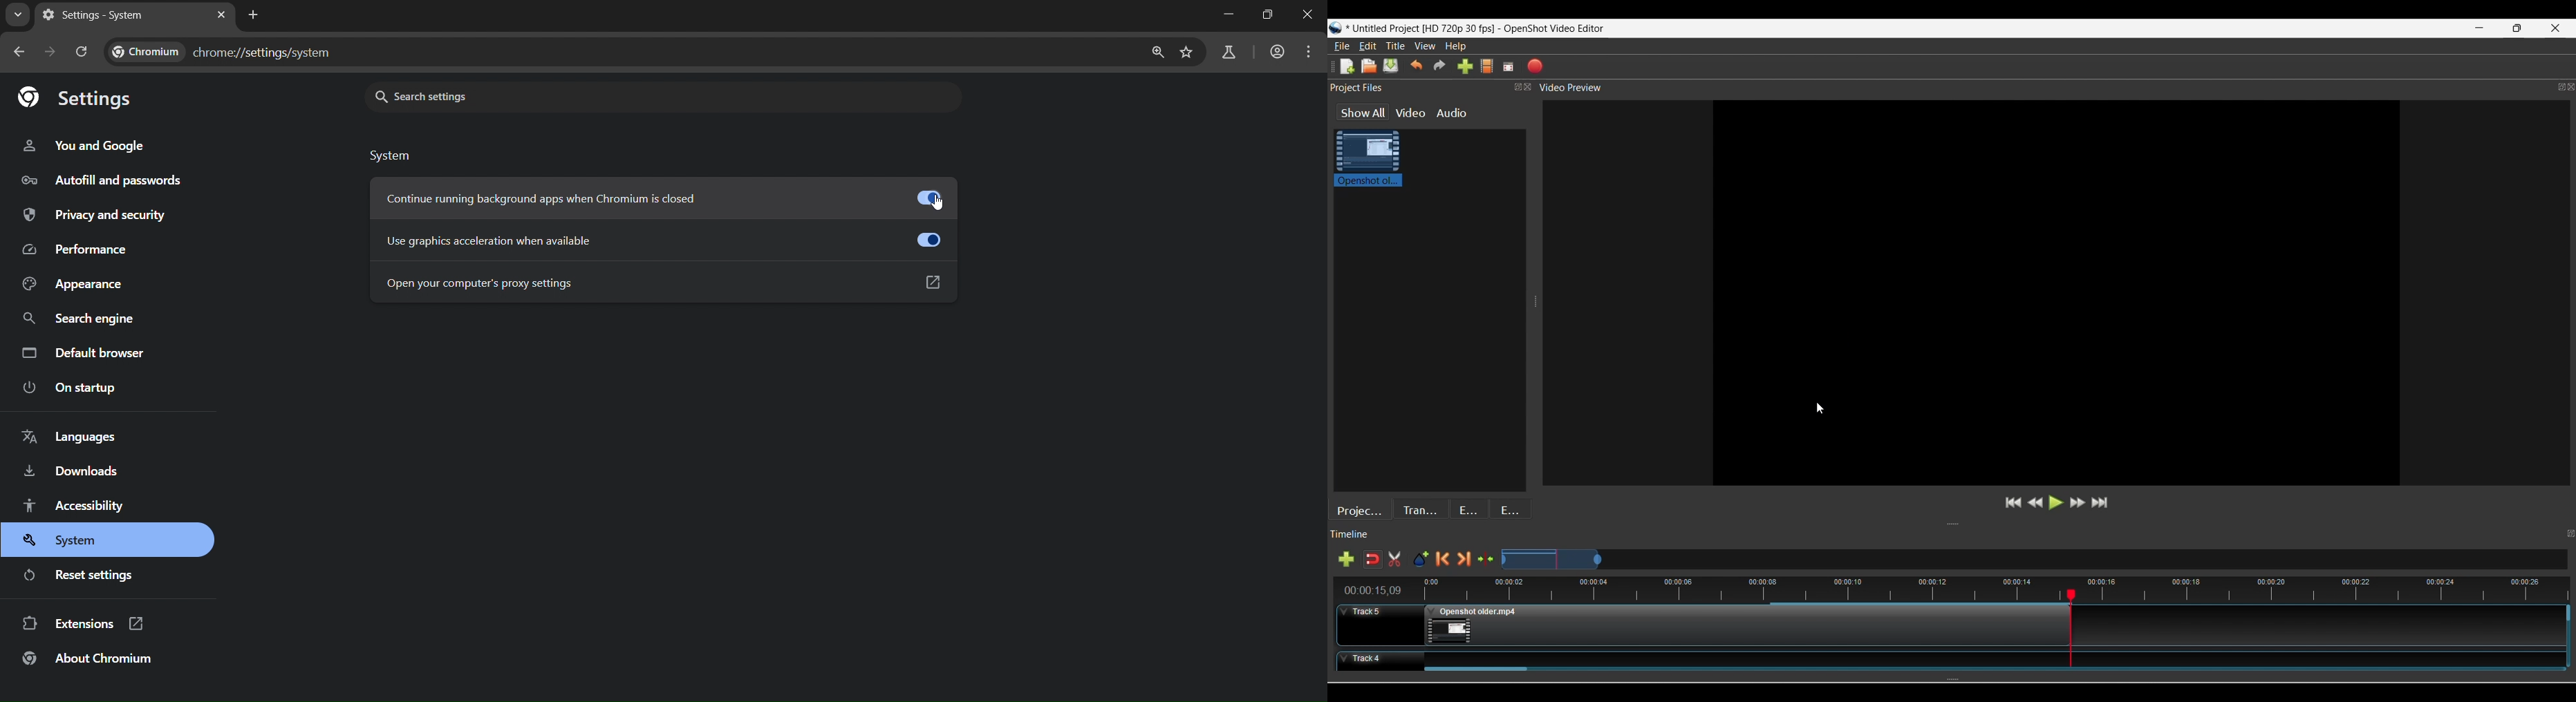  Describe the element at coordinates (1487, 67) in the screenshot. I see `Choose profile` at that location.